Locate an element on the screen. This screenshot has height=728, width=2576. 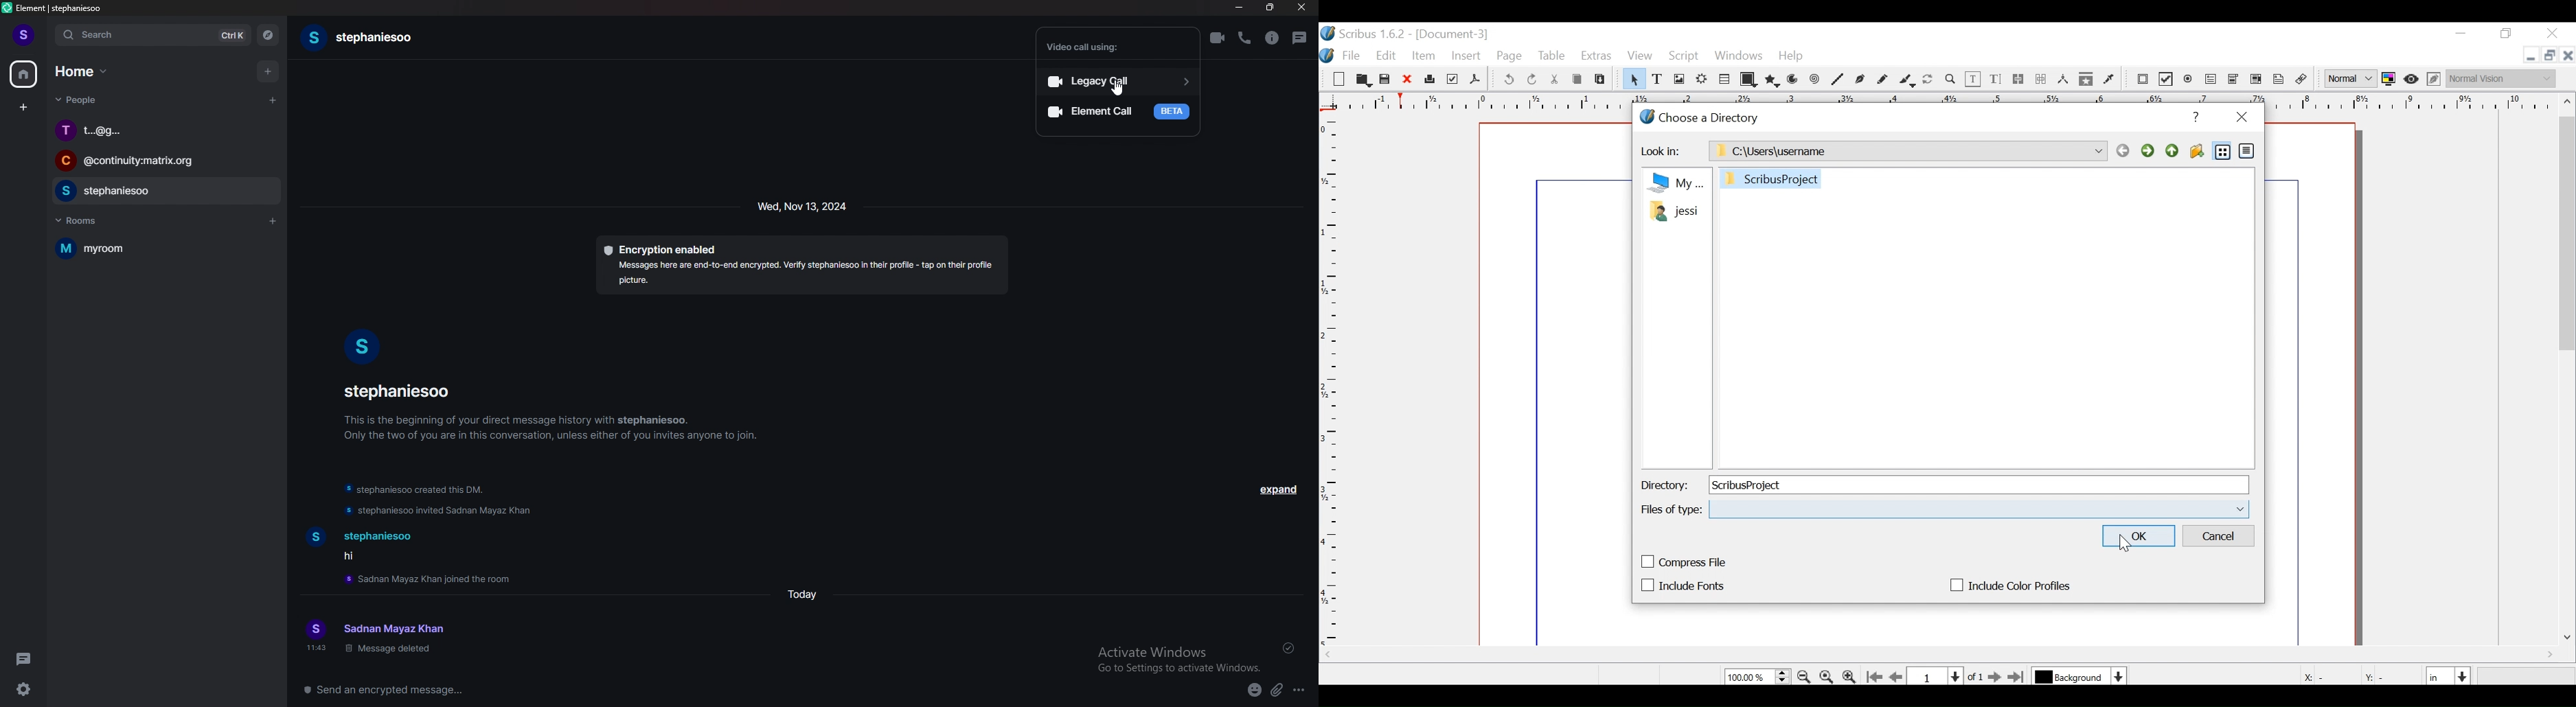
search bar is located at coordinates (152, 36).